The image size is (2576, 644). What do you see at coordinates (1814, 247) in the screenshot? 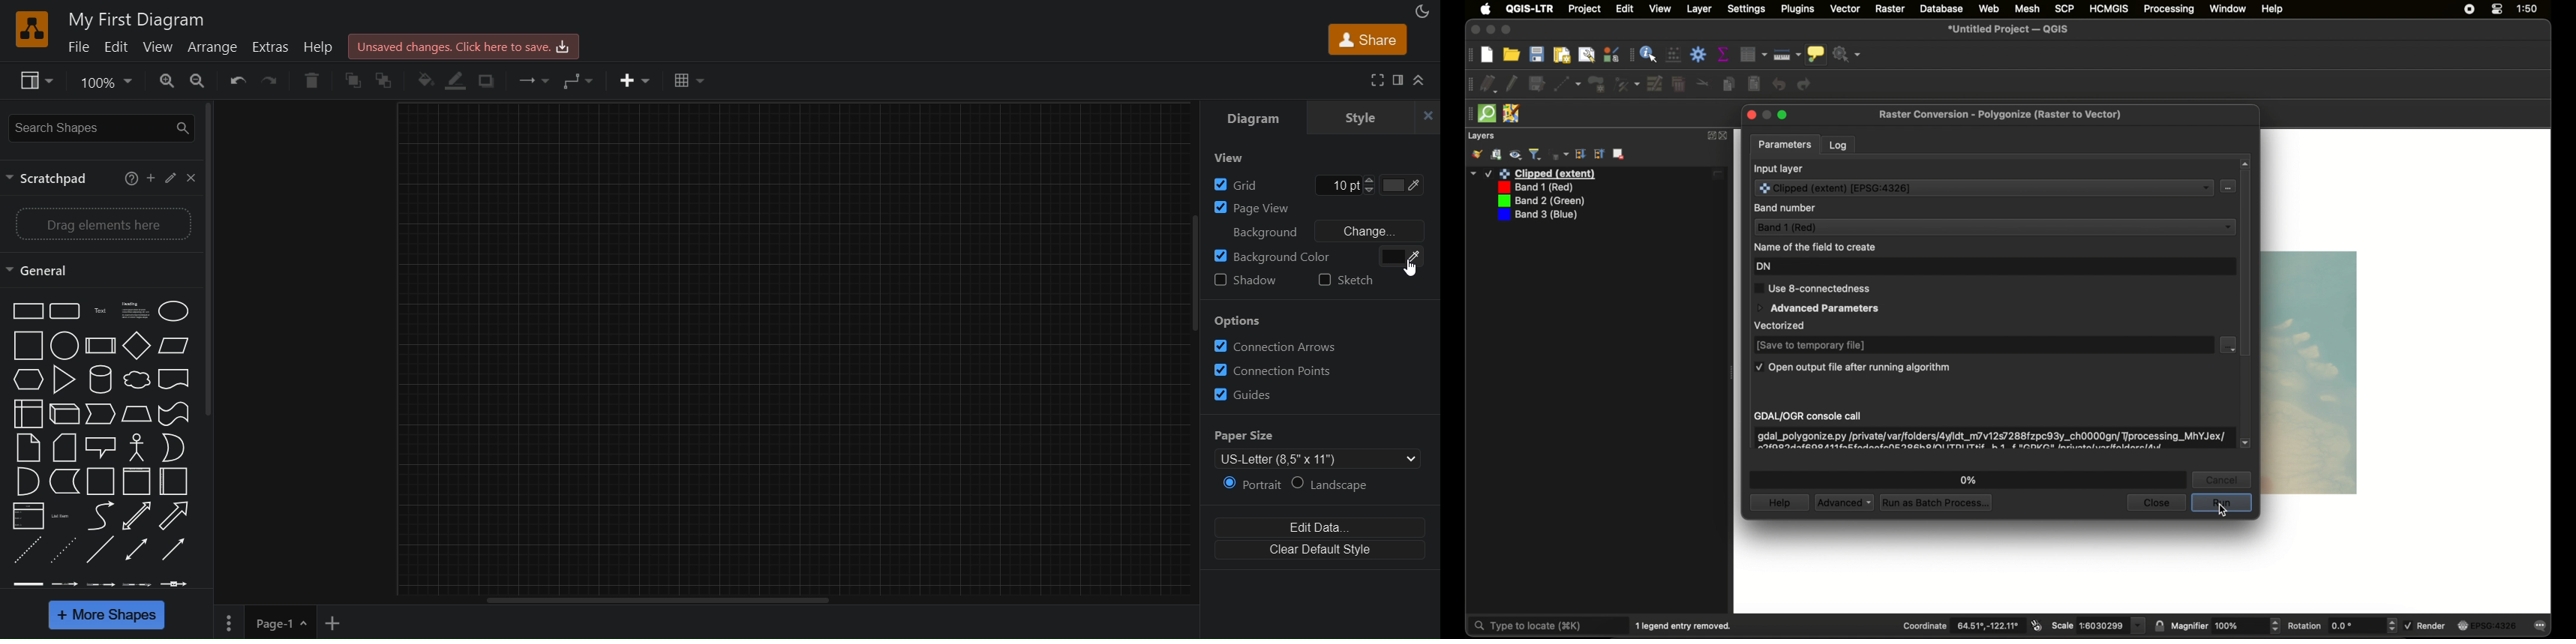
I see `name of the field to create` at bounding box center [1814, 247].